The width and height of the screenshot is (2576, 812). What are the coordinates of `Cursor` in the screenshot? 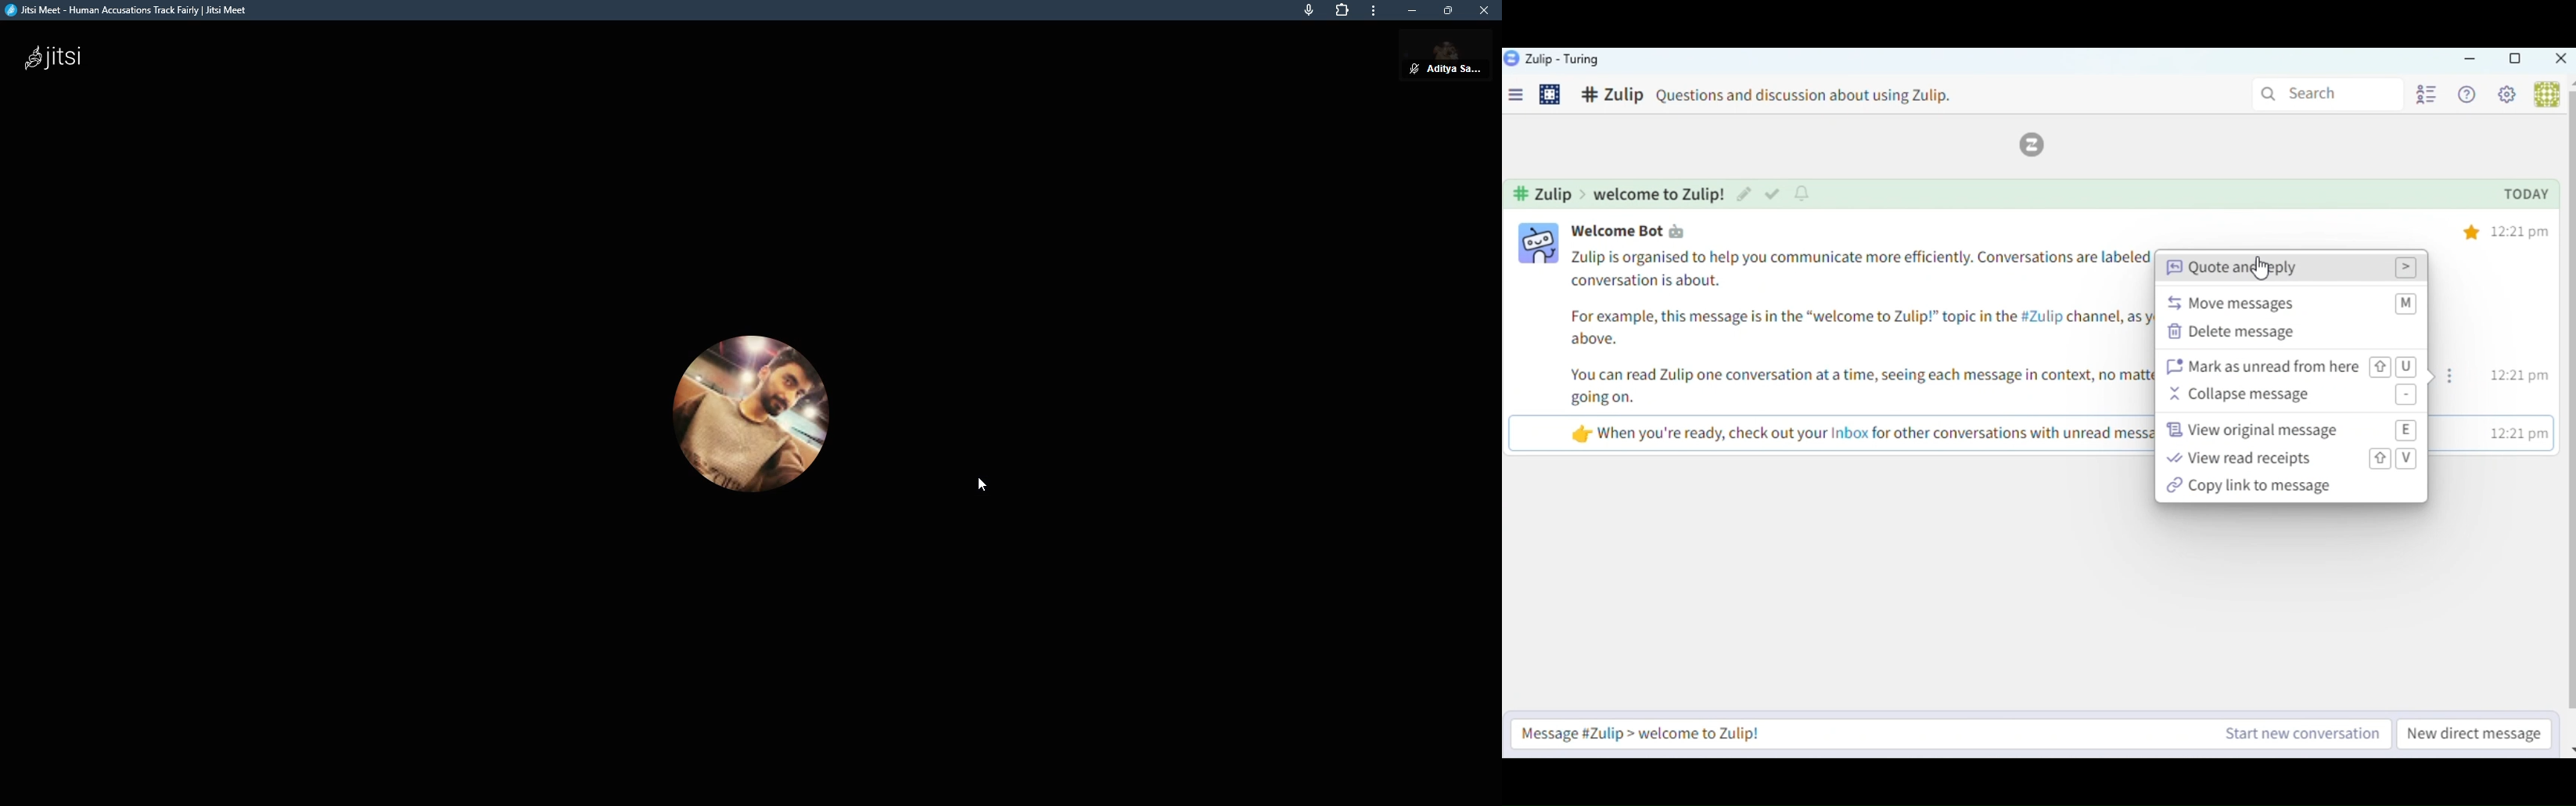 It's located at (2258, 268).